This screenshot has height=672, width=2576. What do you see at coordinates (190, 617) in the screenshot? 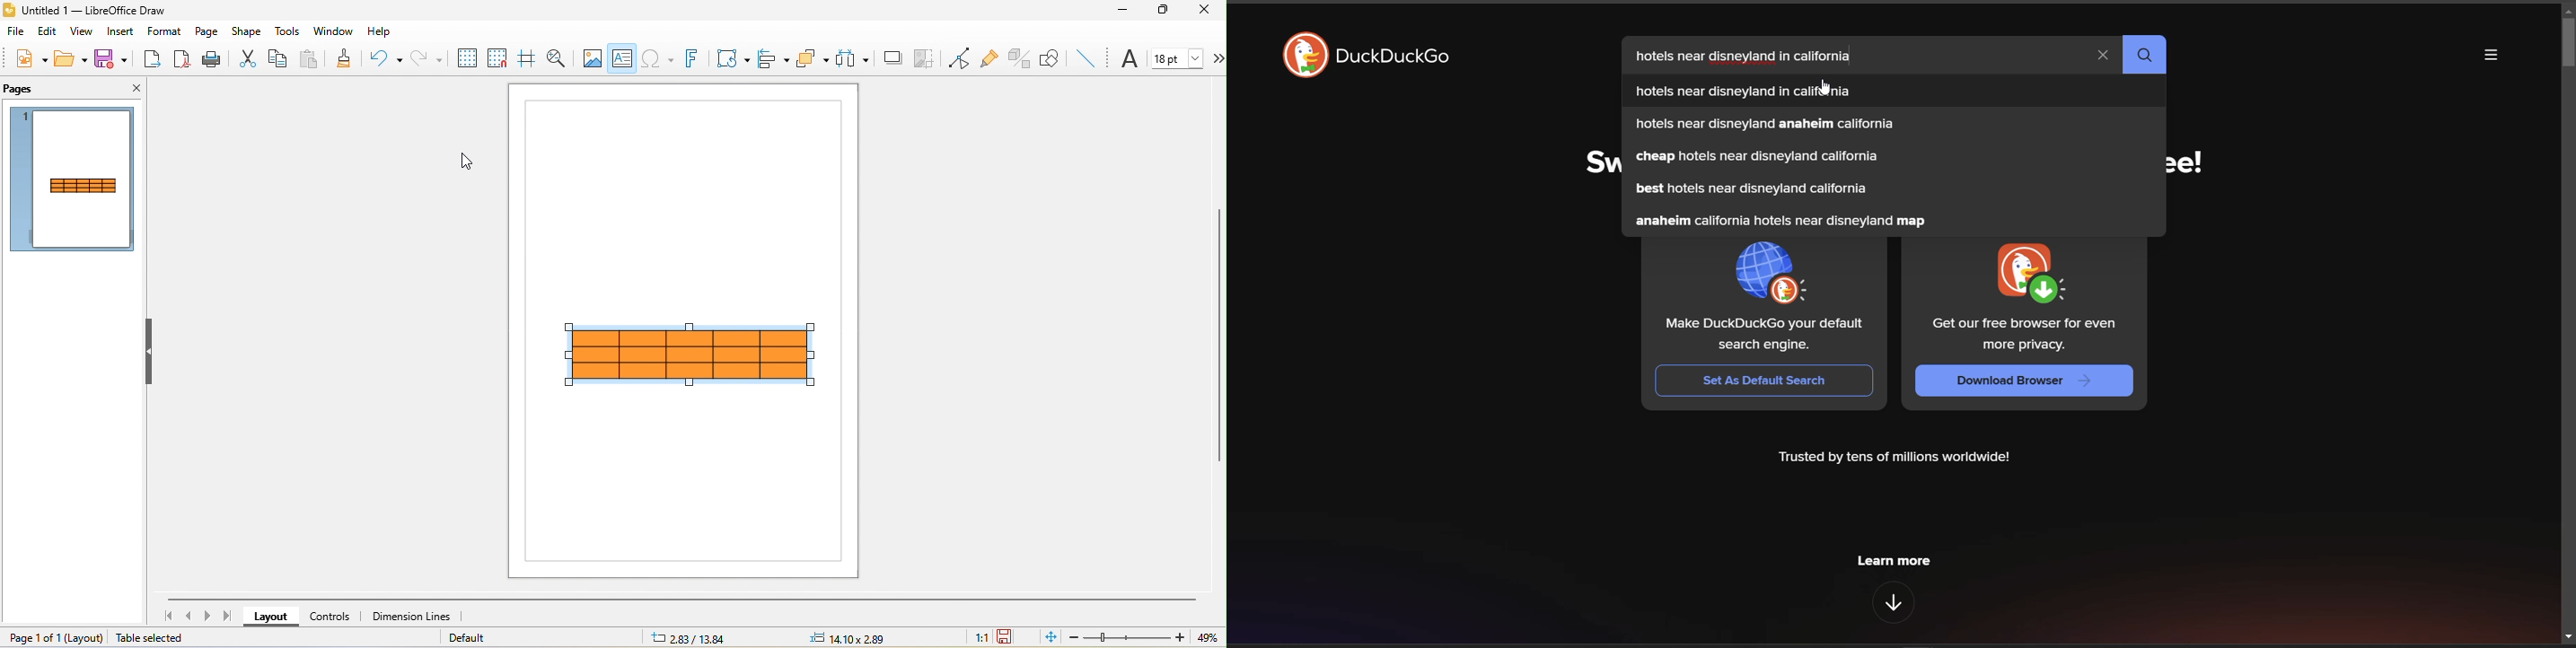
I see `previous page` at bounding box center [190, 617].